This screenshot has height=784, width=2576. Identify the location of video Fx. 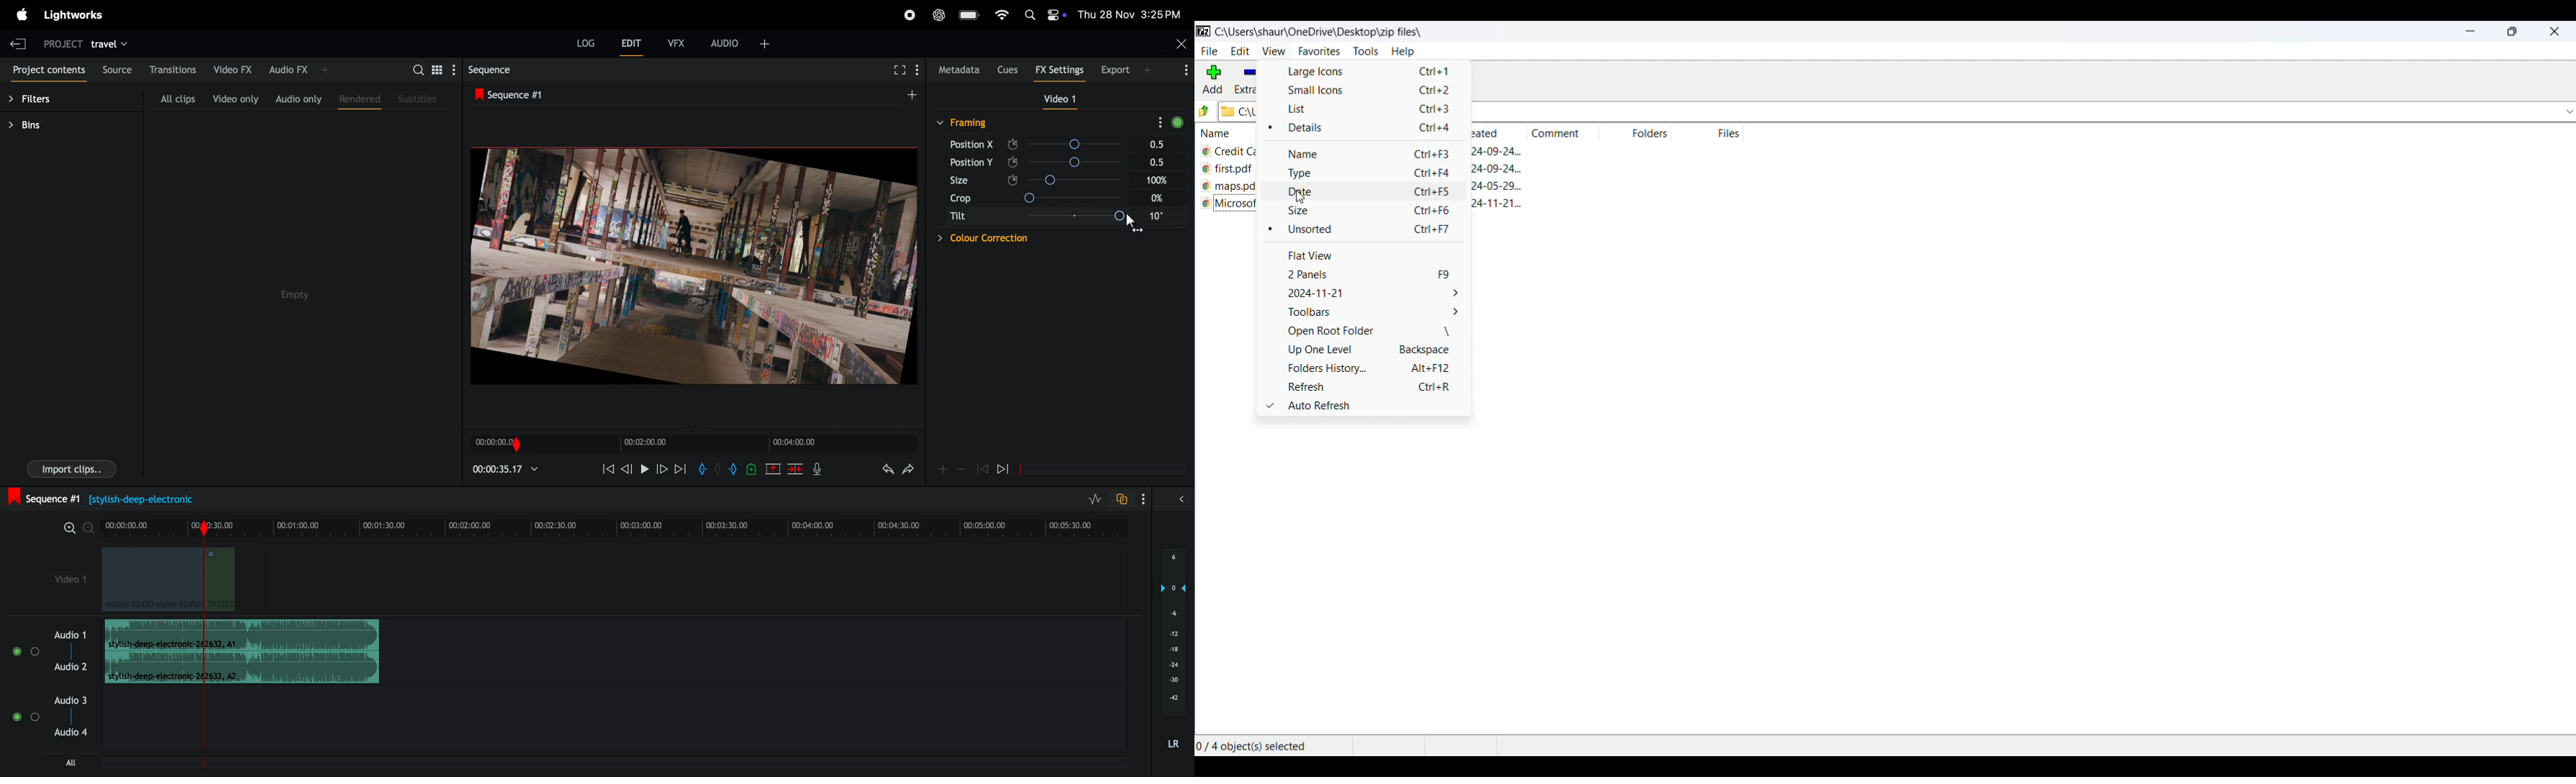
(232, 68).